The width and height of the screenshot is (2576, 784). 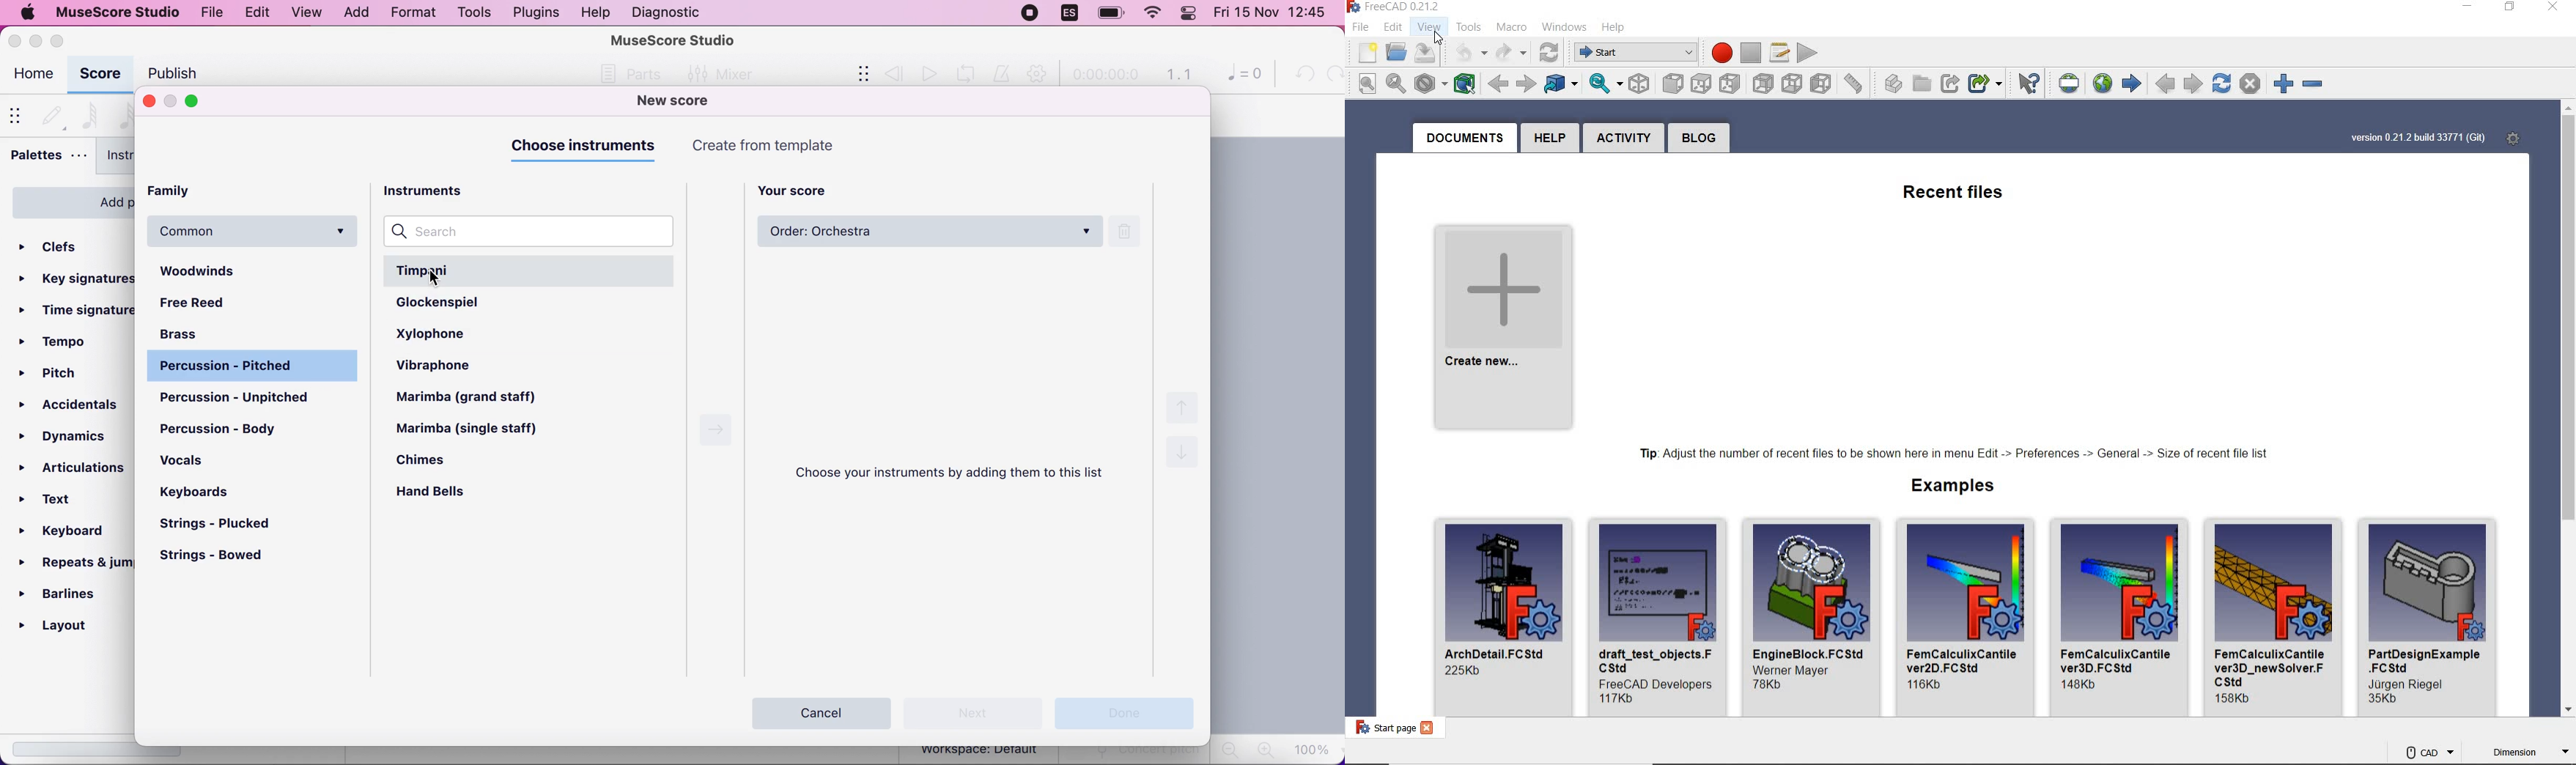 What do you see at coordinates (223, 524) in the screenshot?
I see `strings - plucked` at bounding box center [223, 524].